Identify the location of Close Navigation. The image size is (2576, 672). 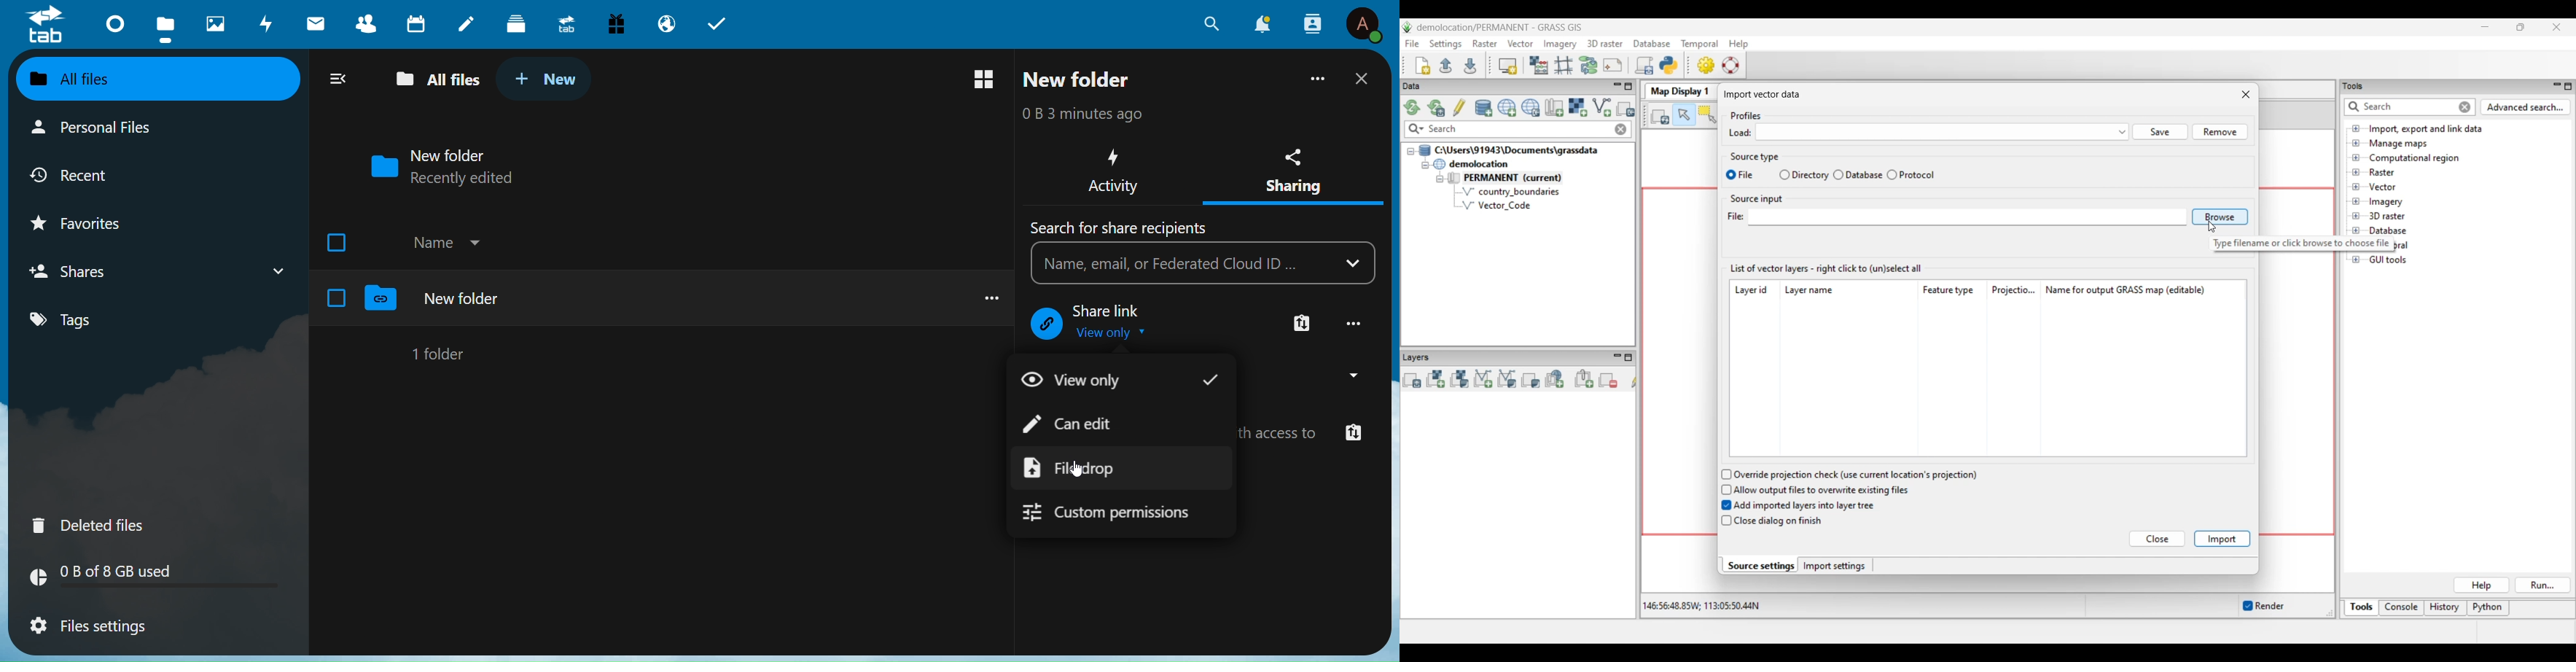
(337, 77).